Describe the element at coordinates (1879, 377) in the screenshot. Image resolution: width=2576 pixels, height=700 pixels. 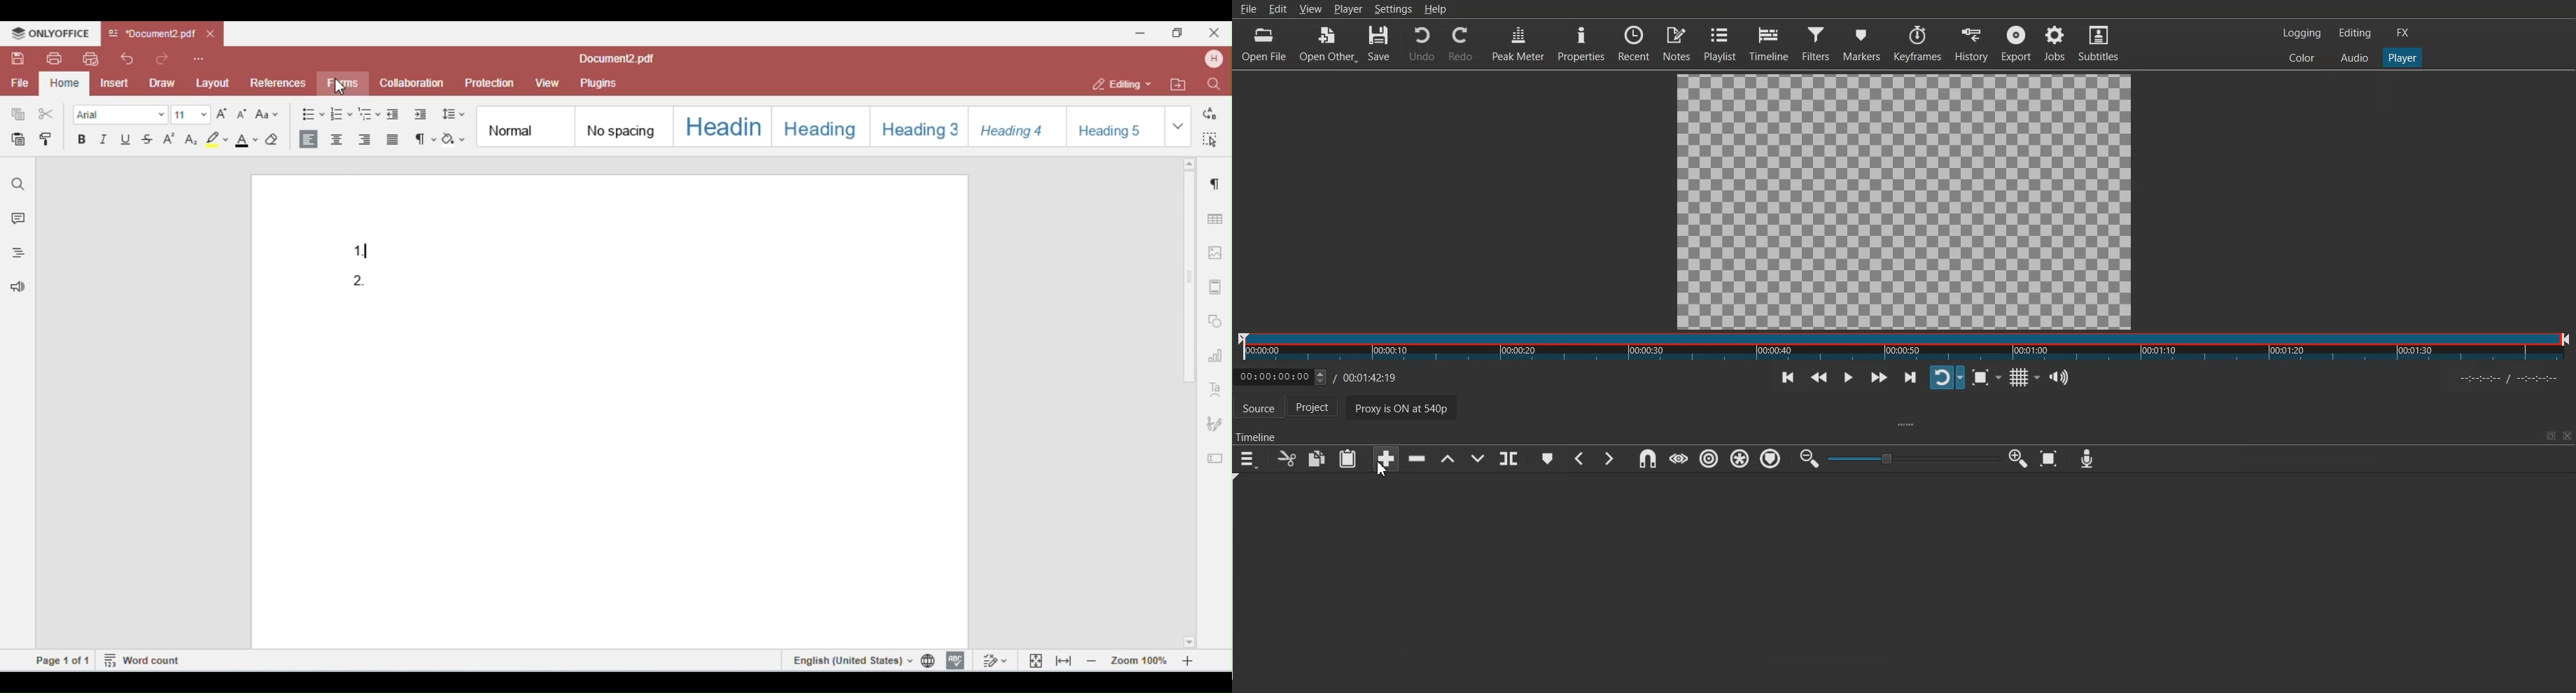
I see `Play quickly forwards` at that location.